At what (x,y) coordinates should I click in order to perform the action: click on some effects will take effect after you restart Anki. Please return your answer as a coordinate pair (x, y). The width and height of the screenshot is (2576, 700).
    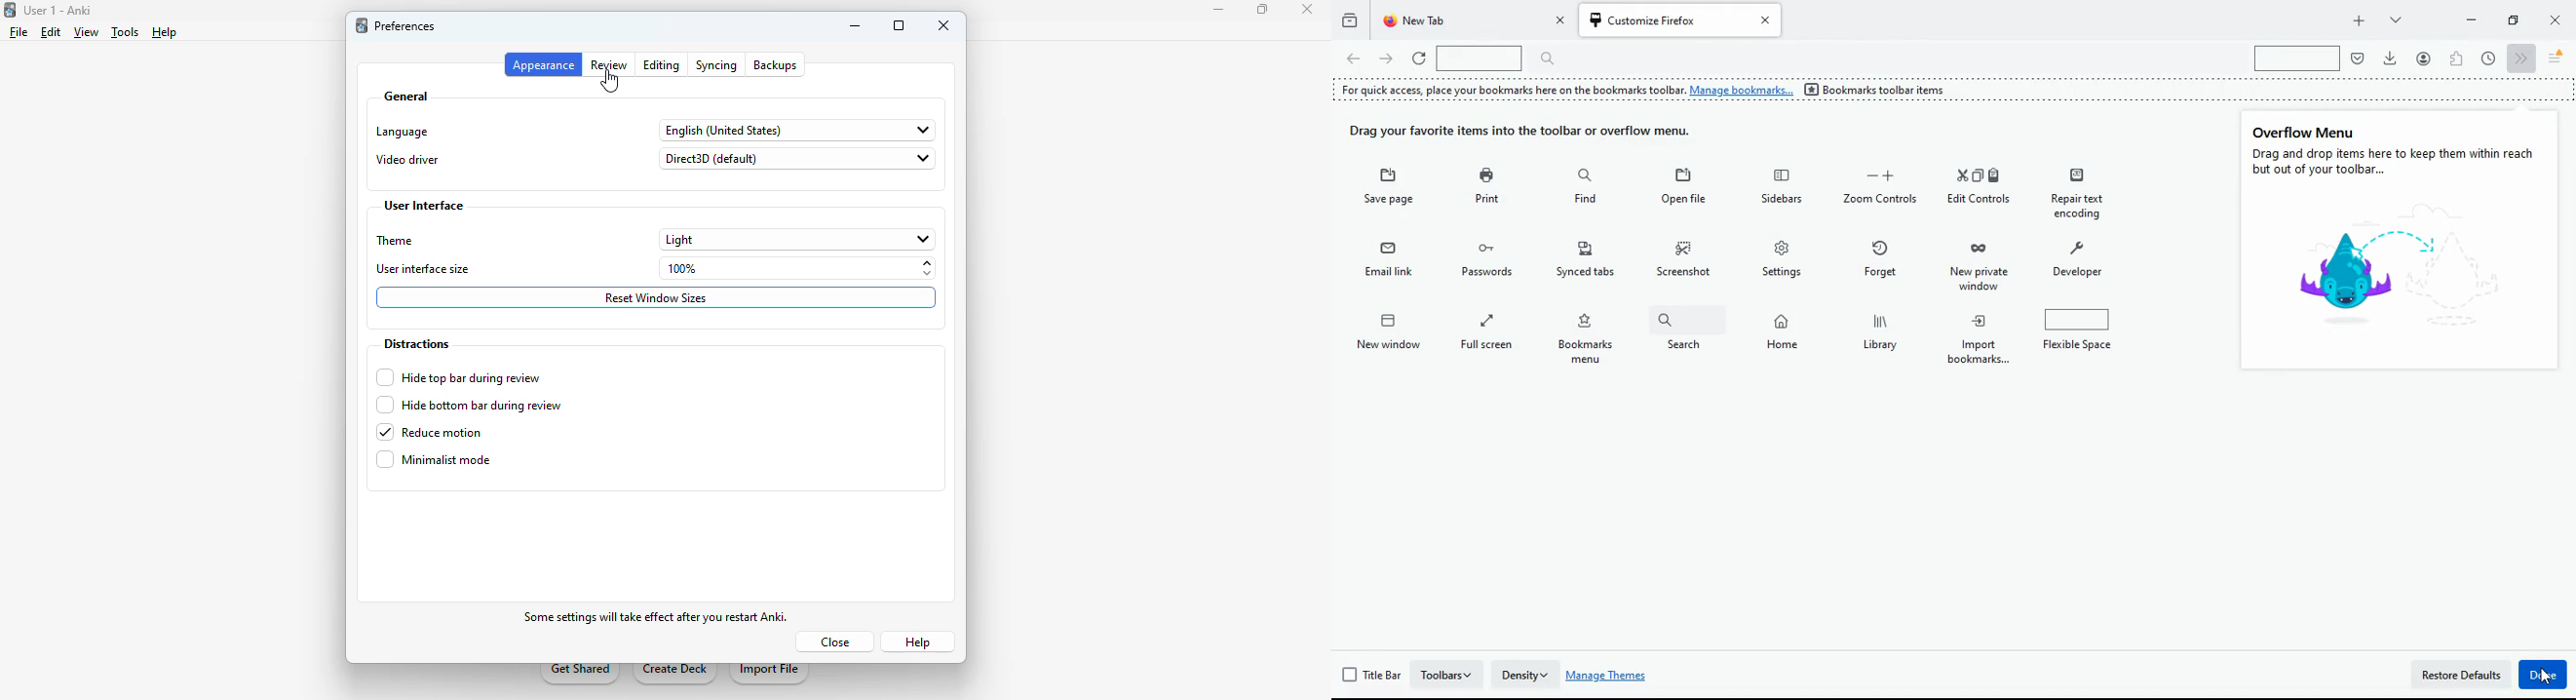
    Looking at the image, I should click on (659, 618).